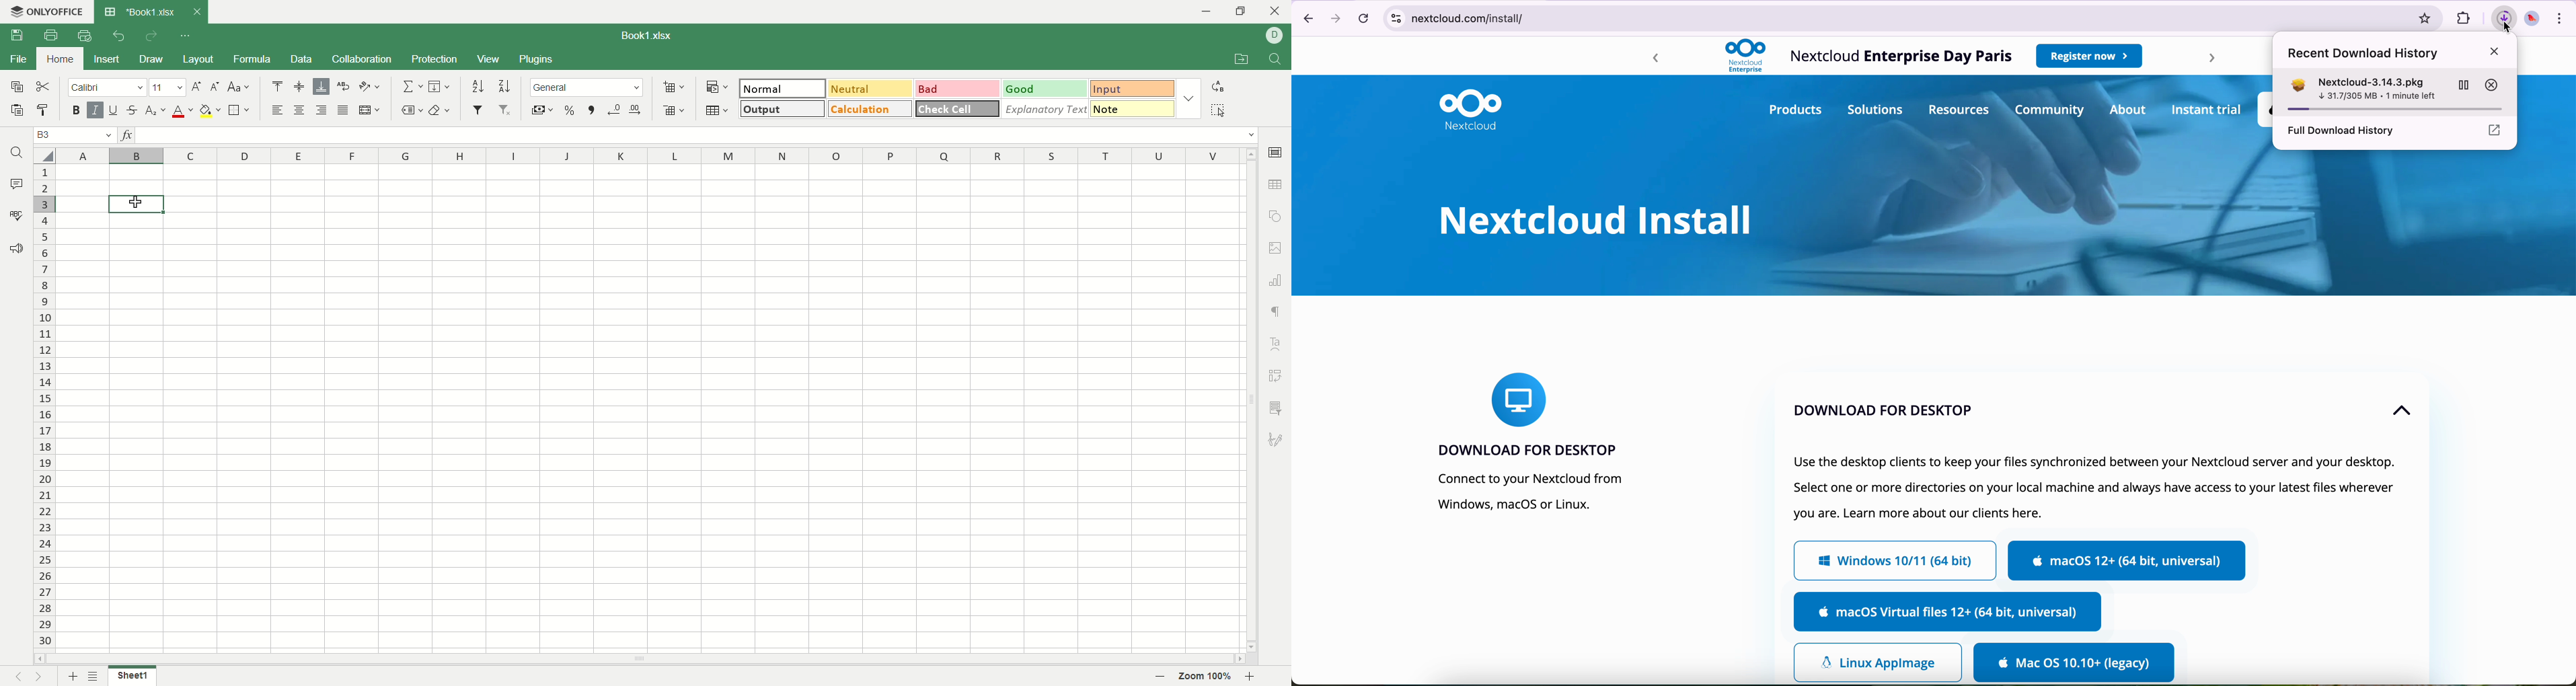 The width and height of the screenshot is (2576, 700). I want to click on summation, so click(412, 85).